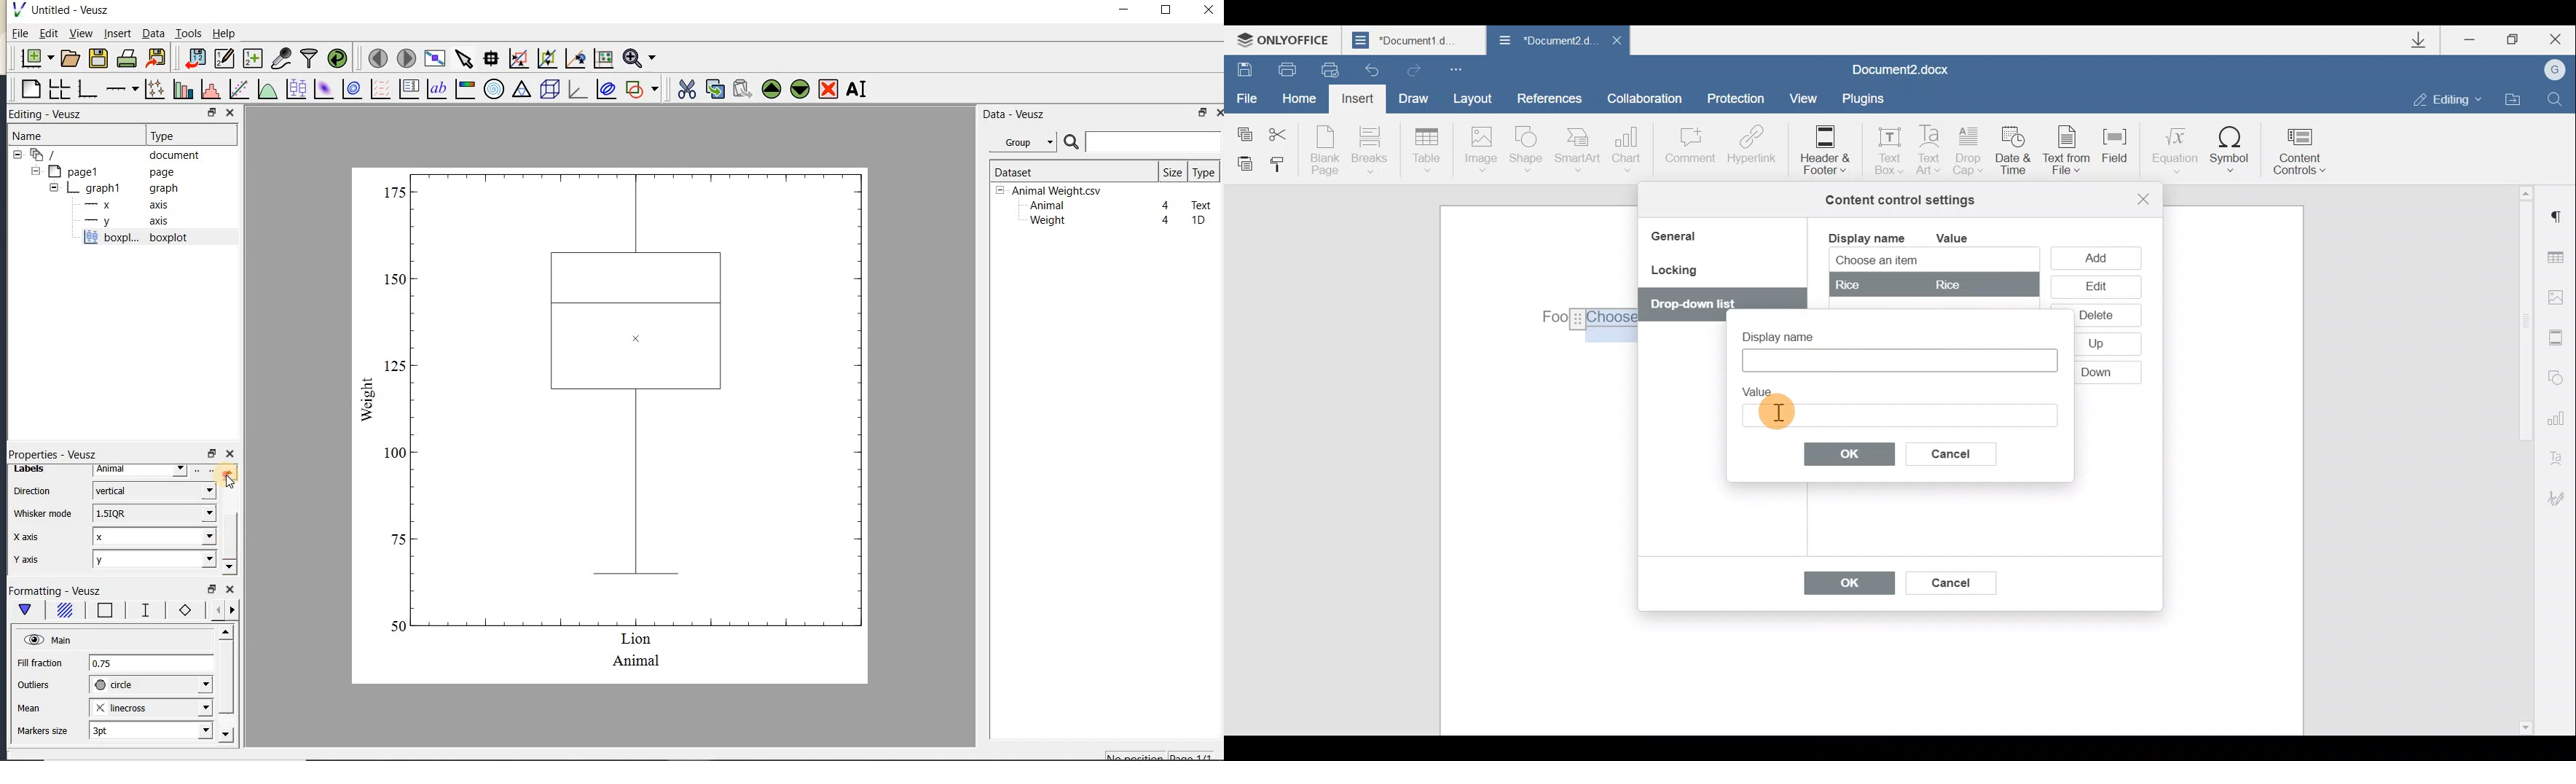 Image resolution: width=2576 pixels, height=784 pixels. Describe the element at coordinates (195, 59) in the screenshot. I see `import data into Veusz` at that location.